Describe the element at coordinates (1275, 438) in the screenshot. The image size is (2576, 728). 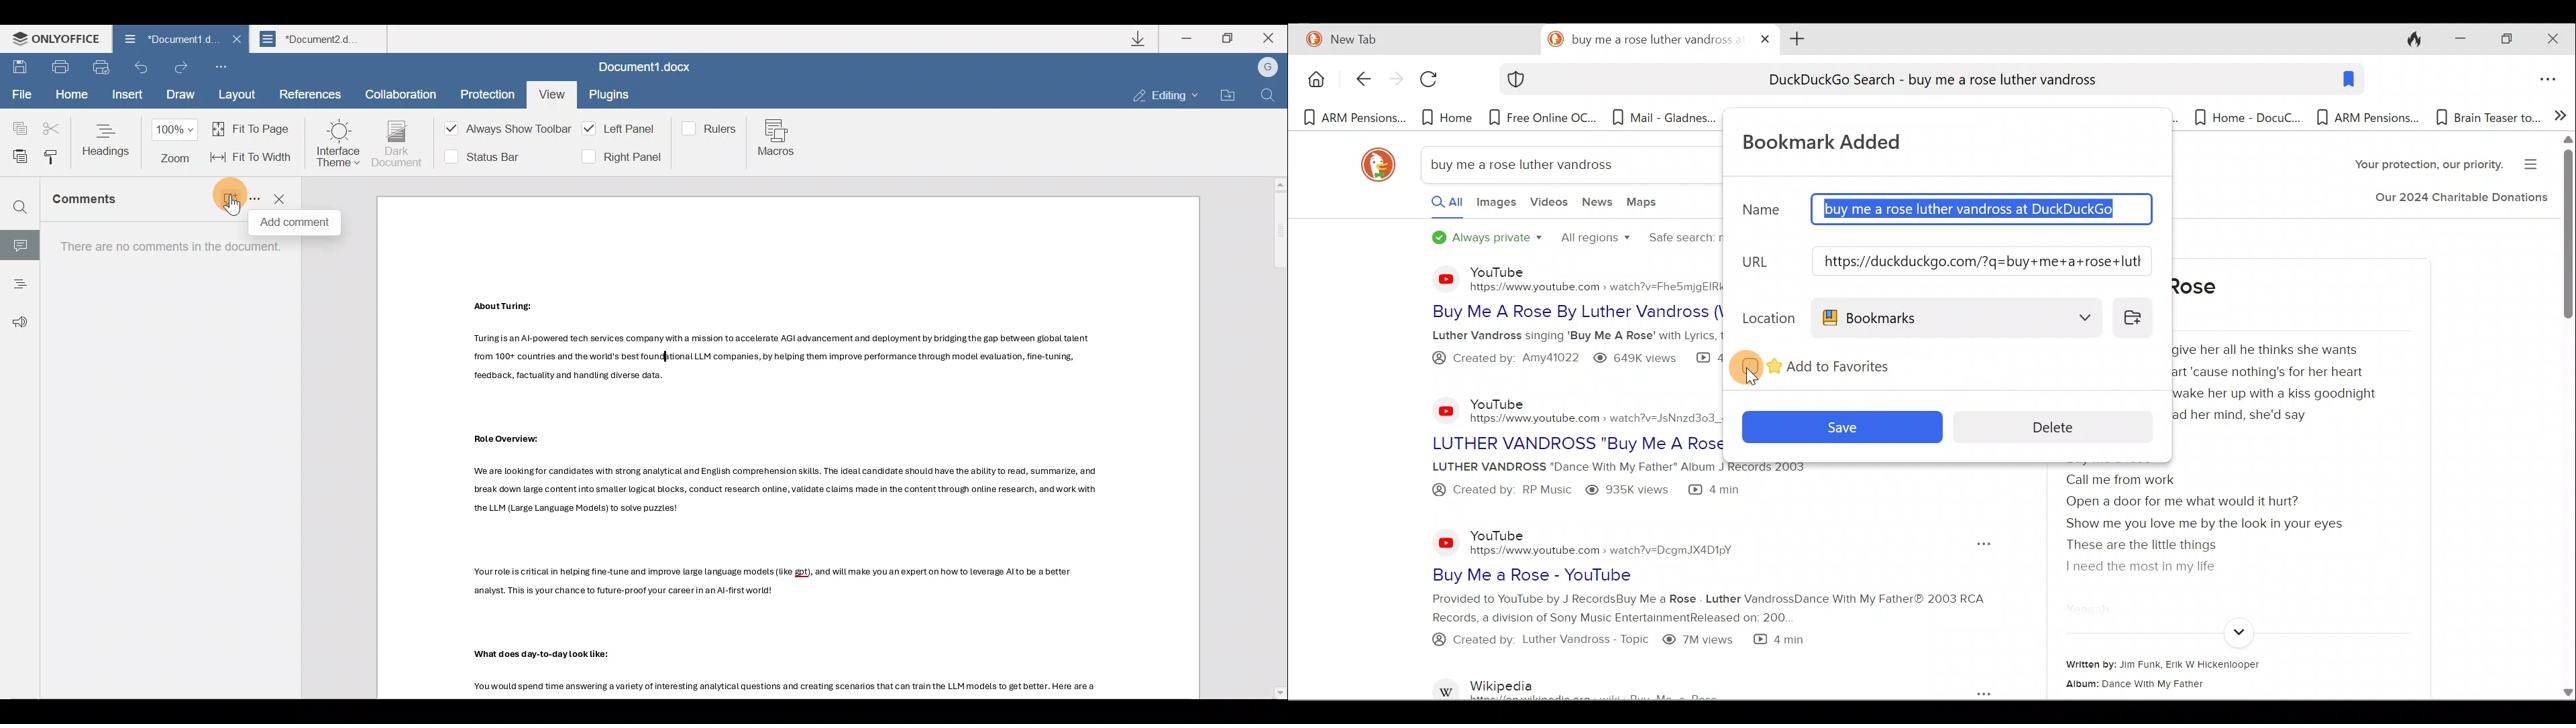
I see `Scroll bar` at that location.